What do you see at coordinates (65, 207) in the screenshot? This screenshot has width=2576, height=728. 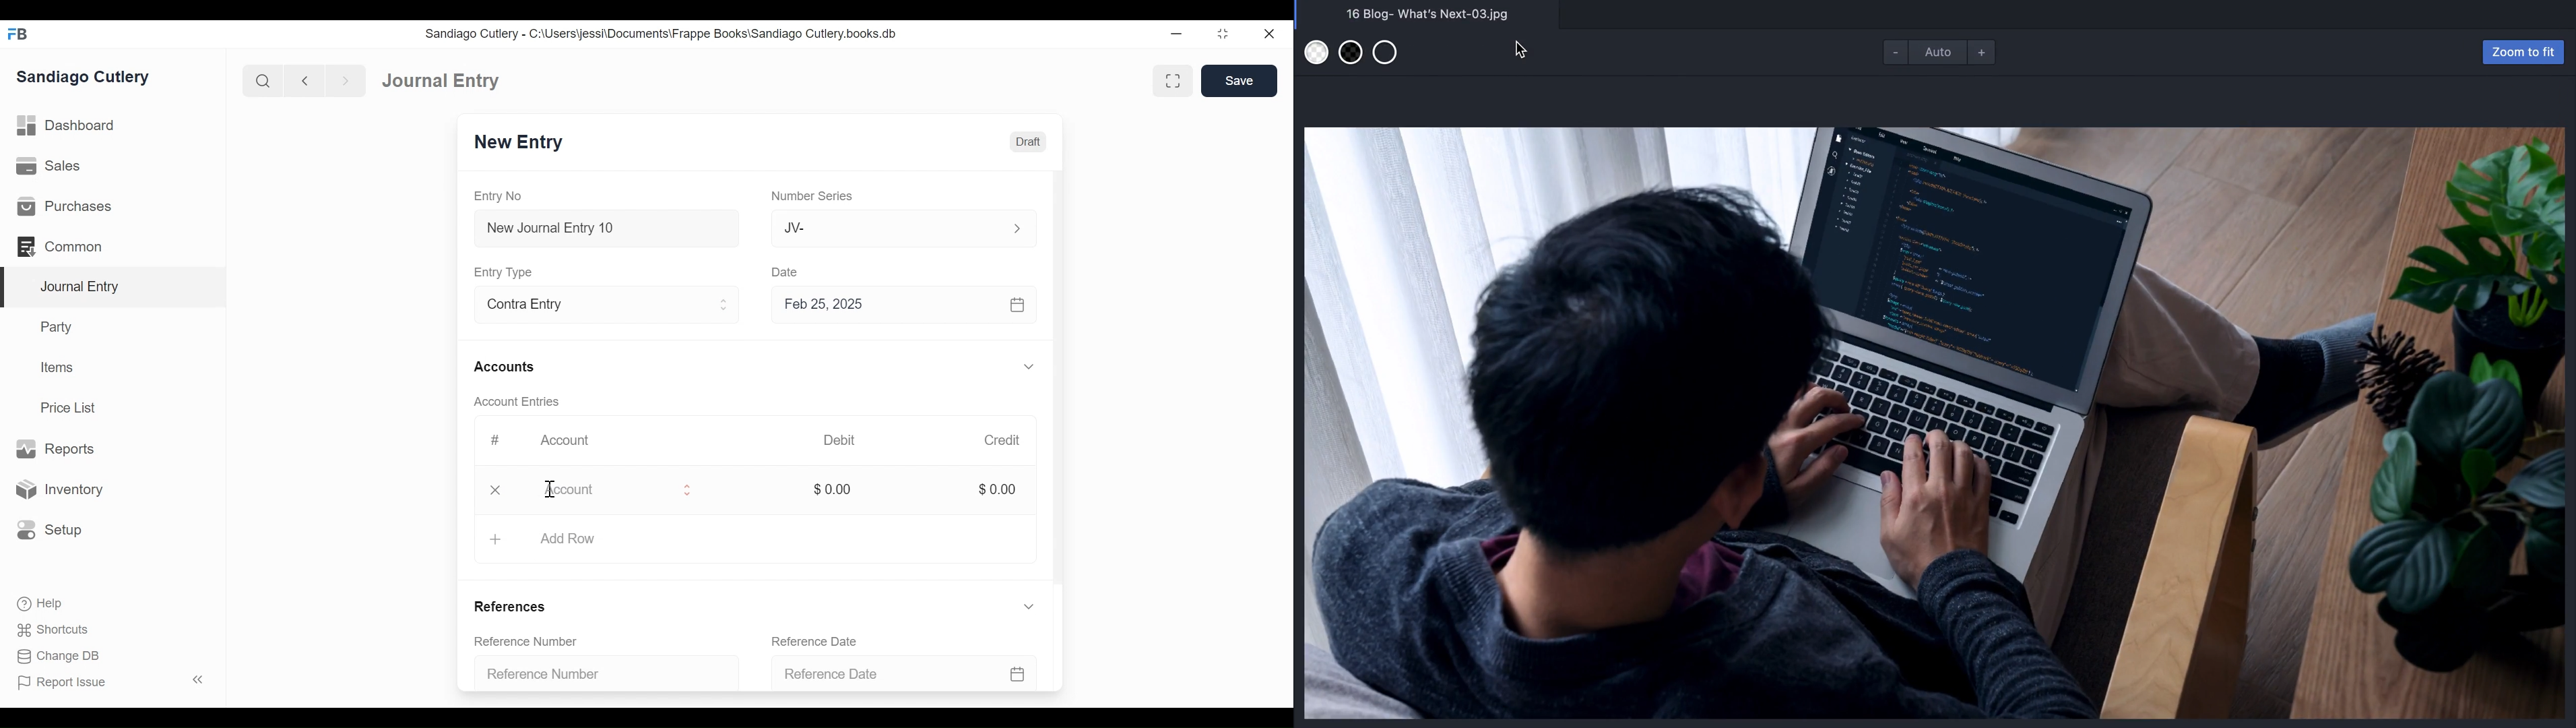 I see `Purchases` at bounding box center [65, 207].